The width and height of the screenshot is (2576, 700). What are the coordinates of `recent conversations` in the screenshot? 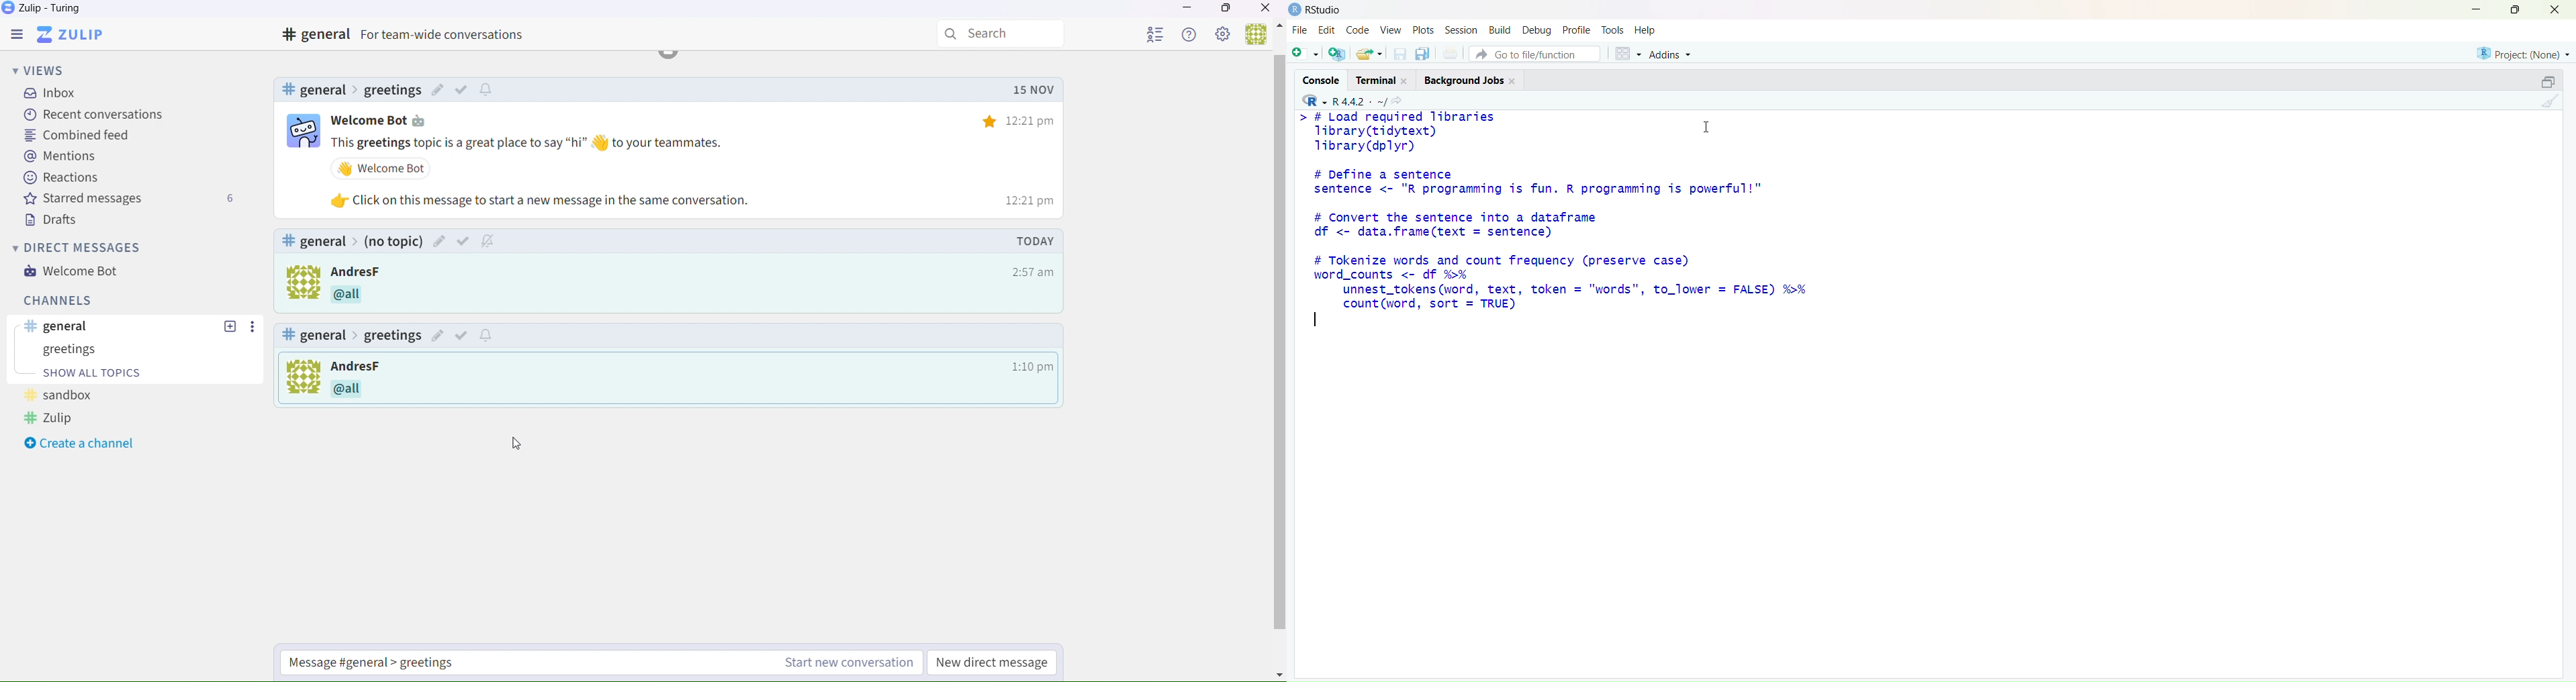 It's located at (94, 115).